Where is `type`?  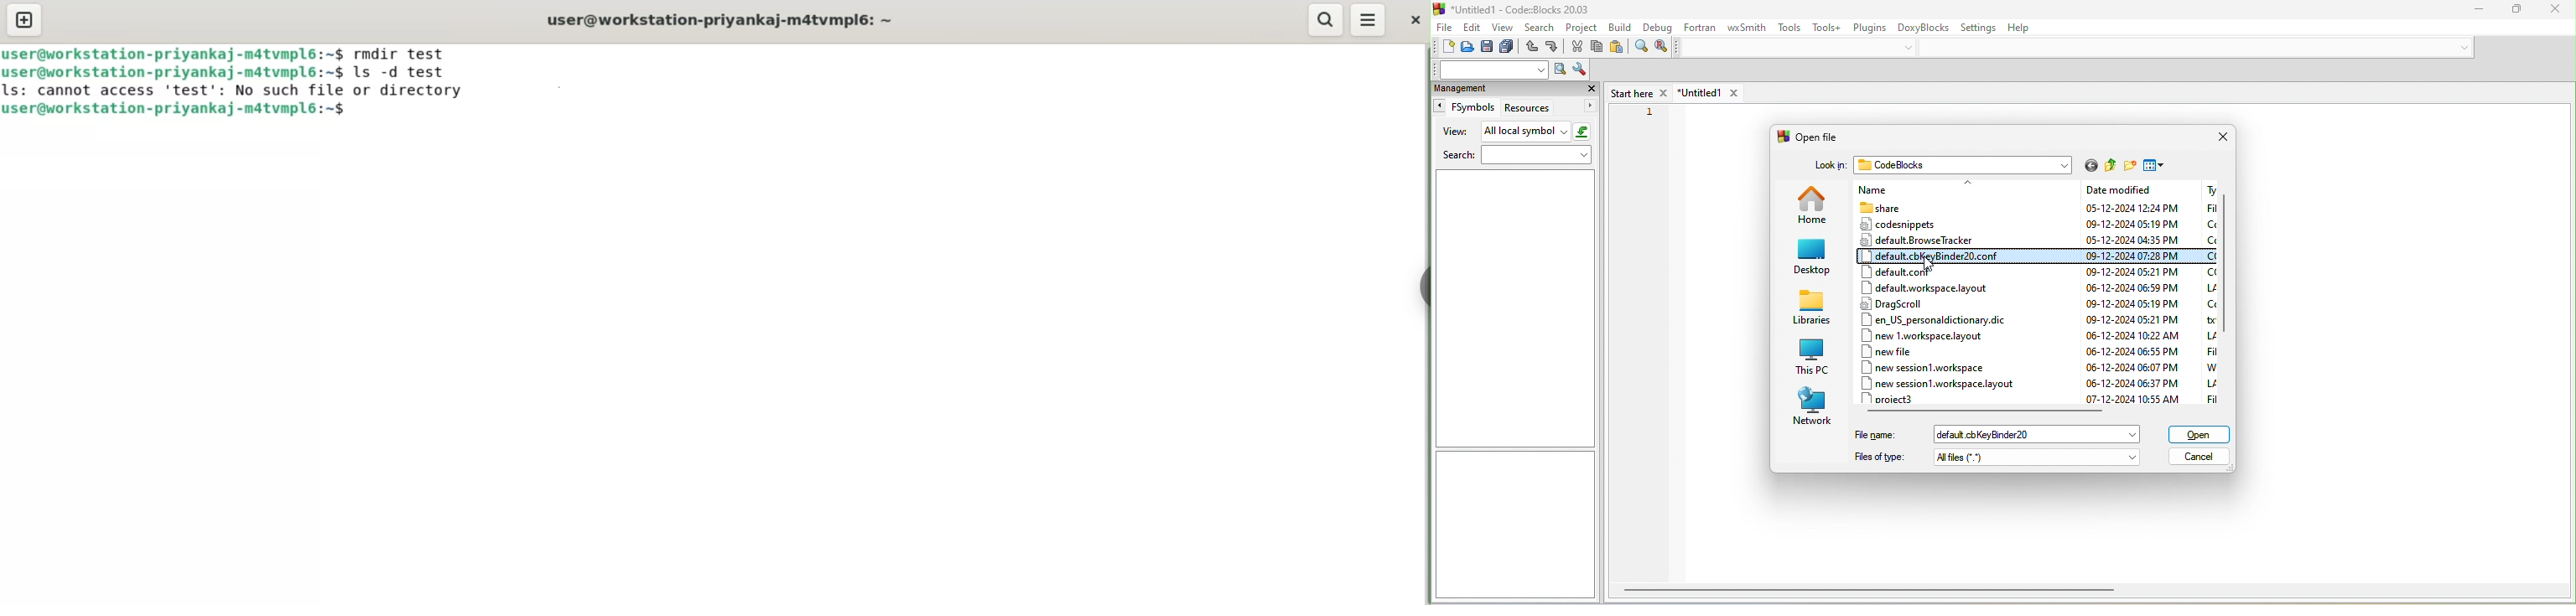
type is located at coordinates (2206, 292).